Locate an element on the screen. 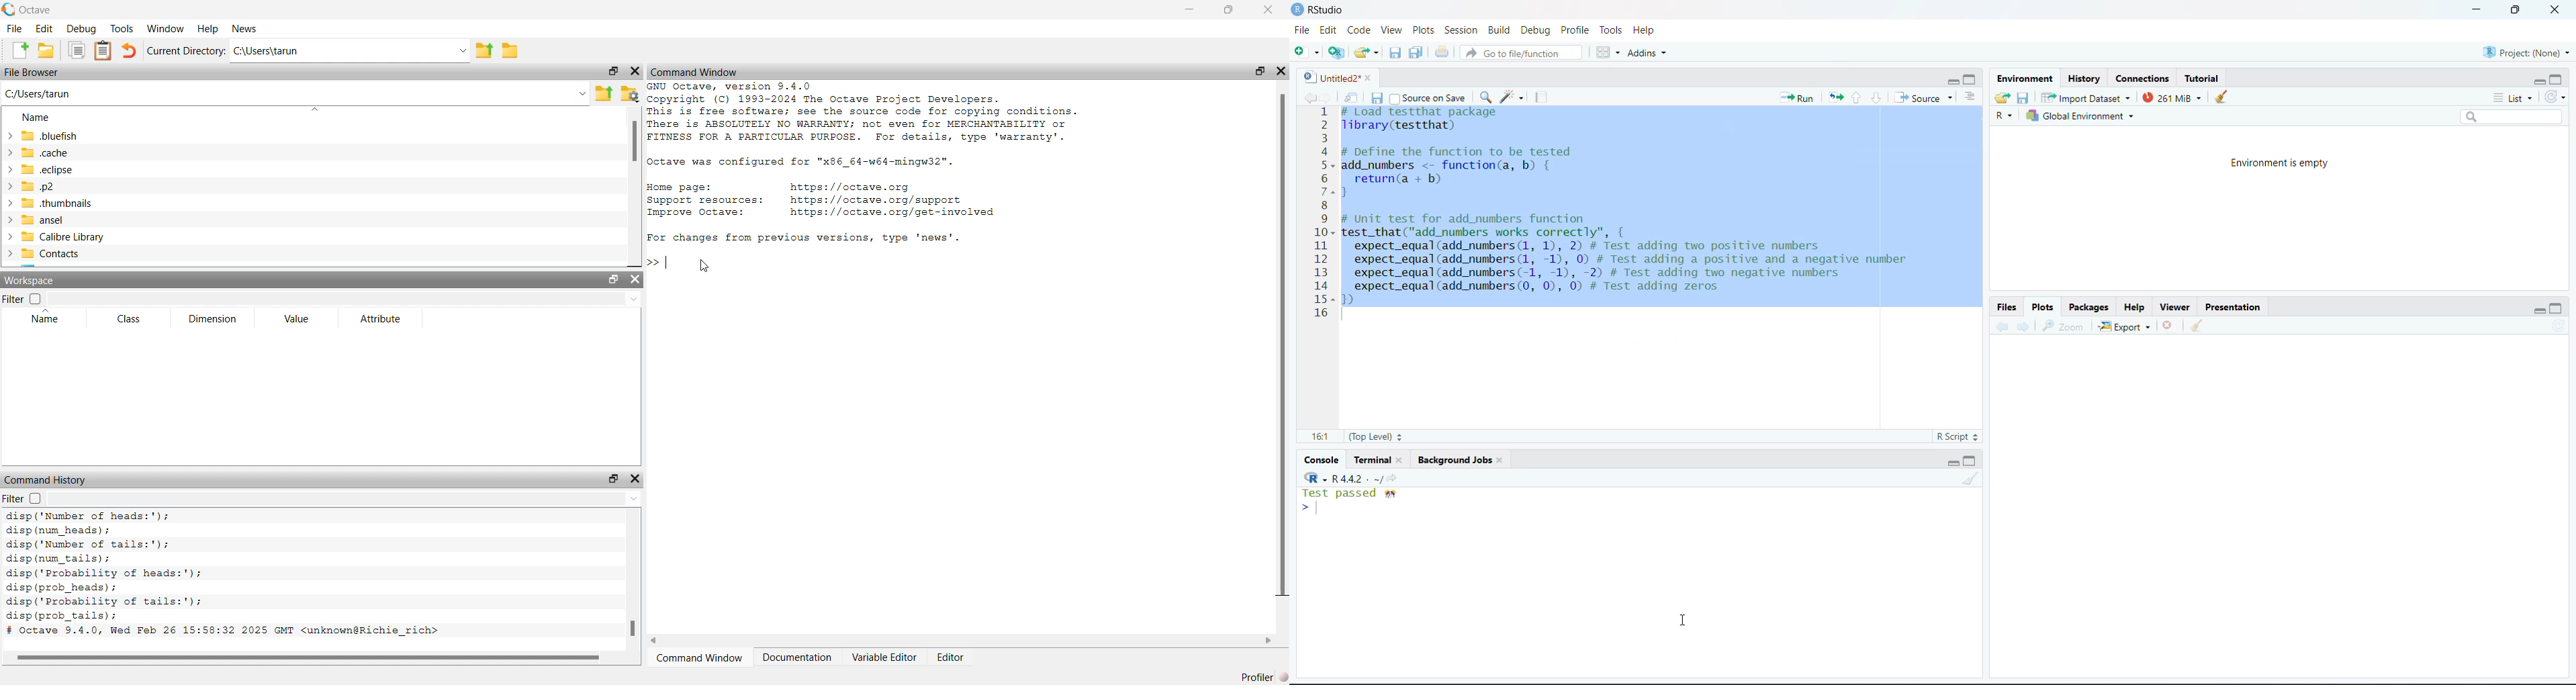 This screenshot has height=700, width=2576. Numbering line is located at coordinates (1323, 214).